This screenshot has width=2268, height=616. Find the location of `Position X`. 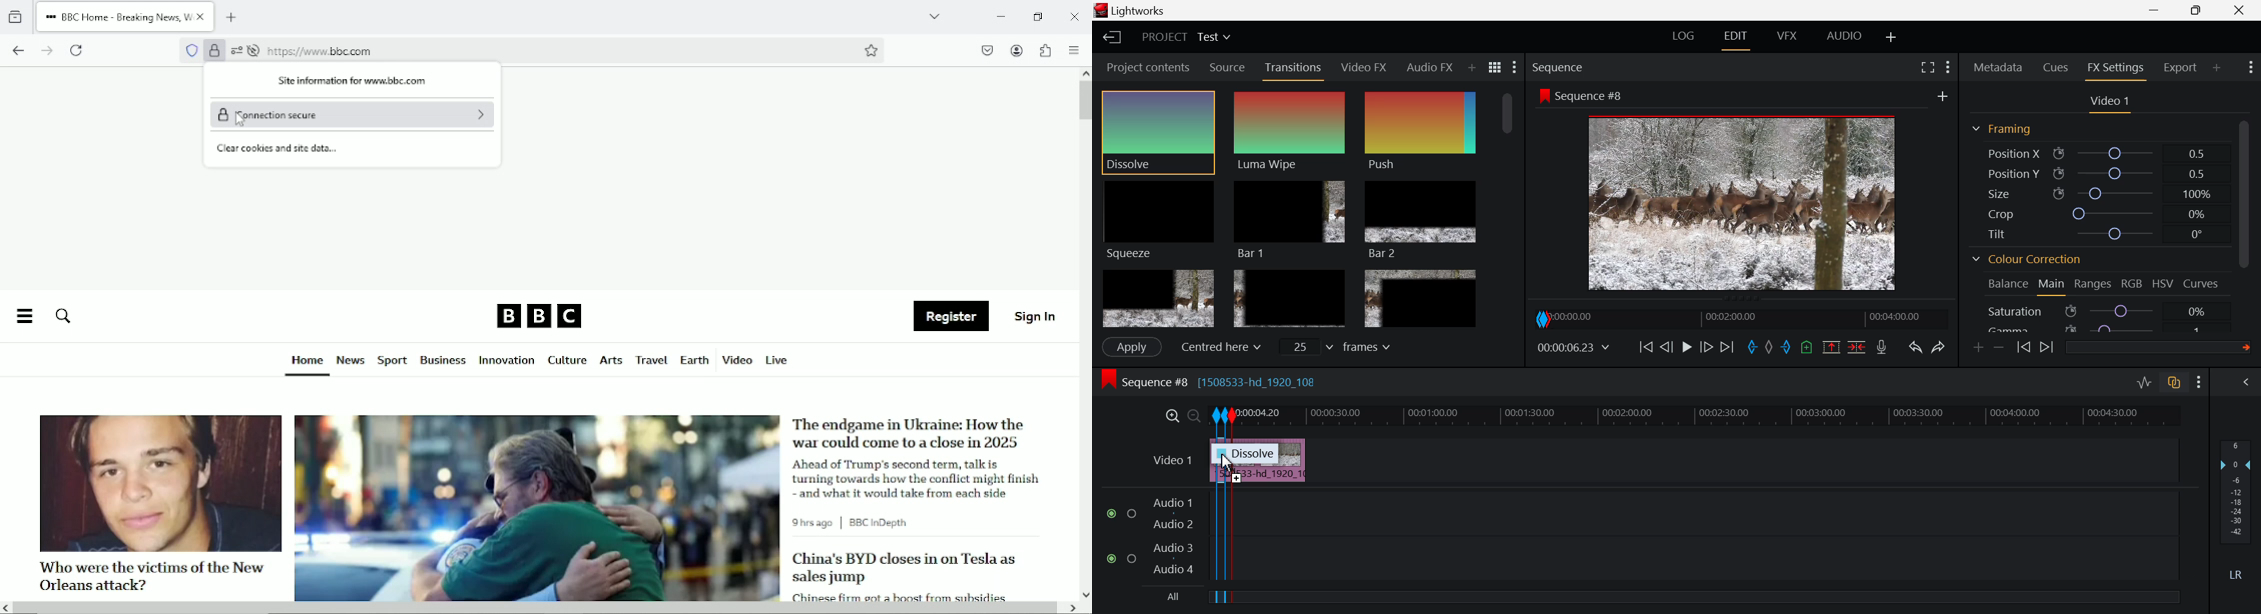

Position X is located at coordinates (2100, 153).